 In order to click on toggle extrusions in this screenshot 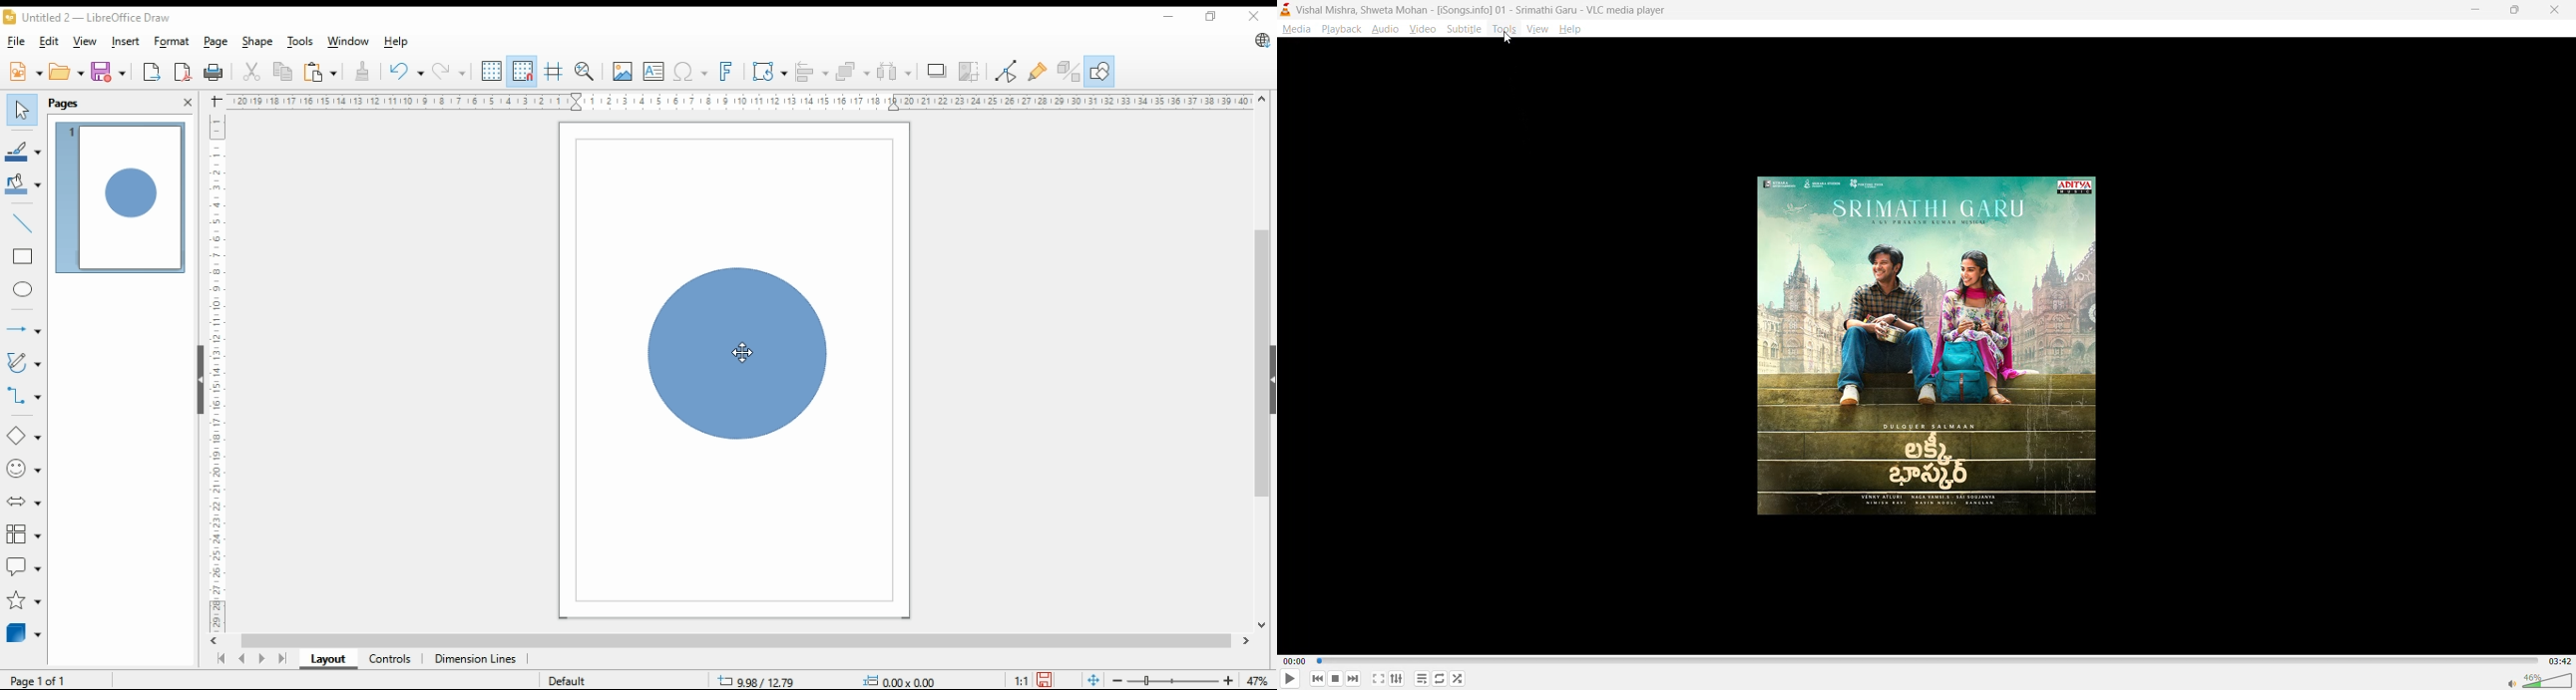, I will do `click(1069, 70)`.